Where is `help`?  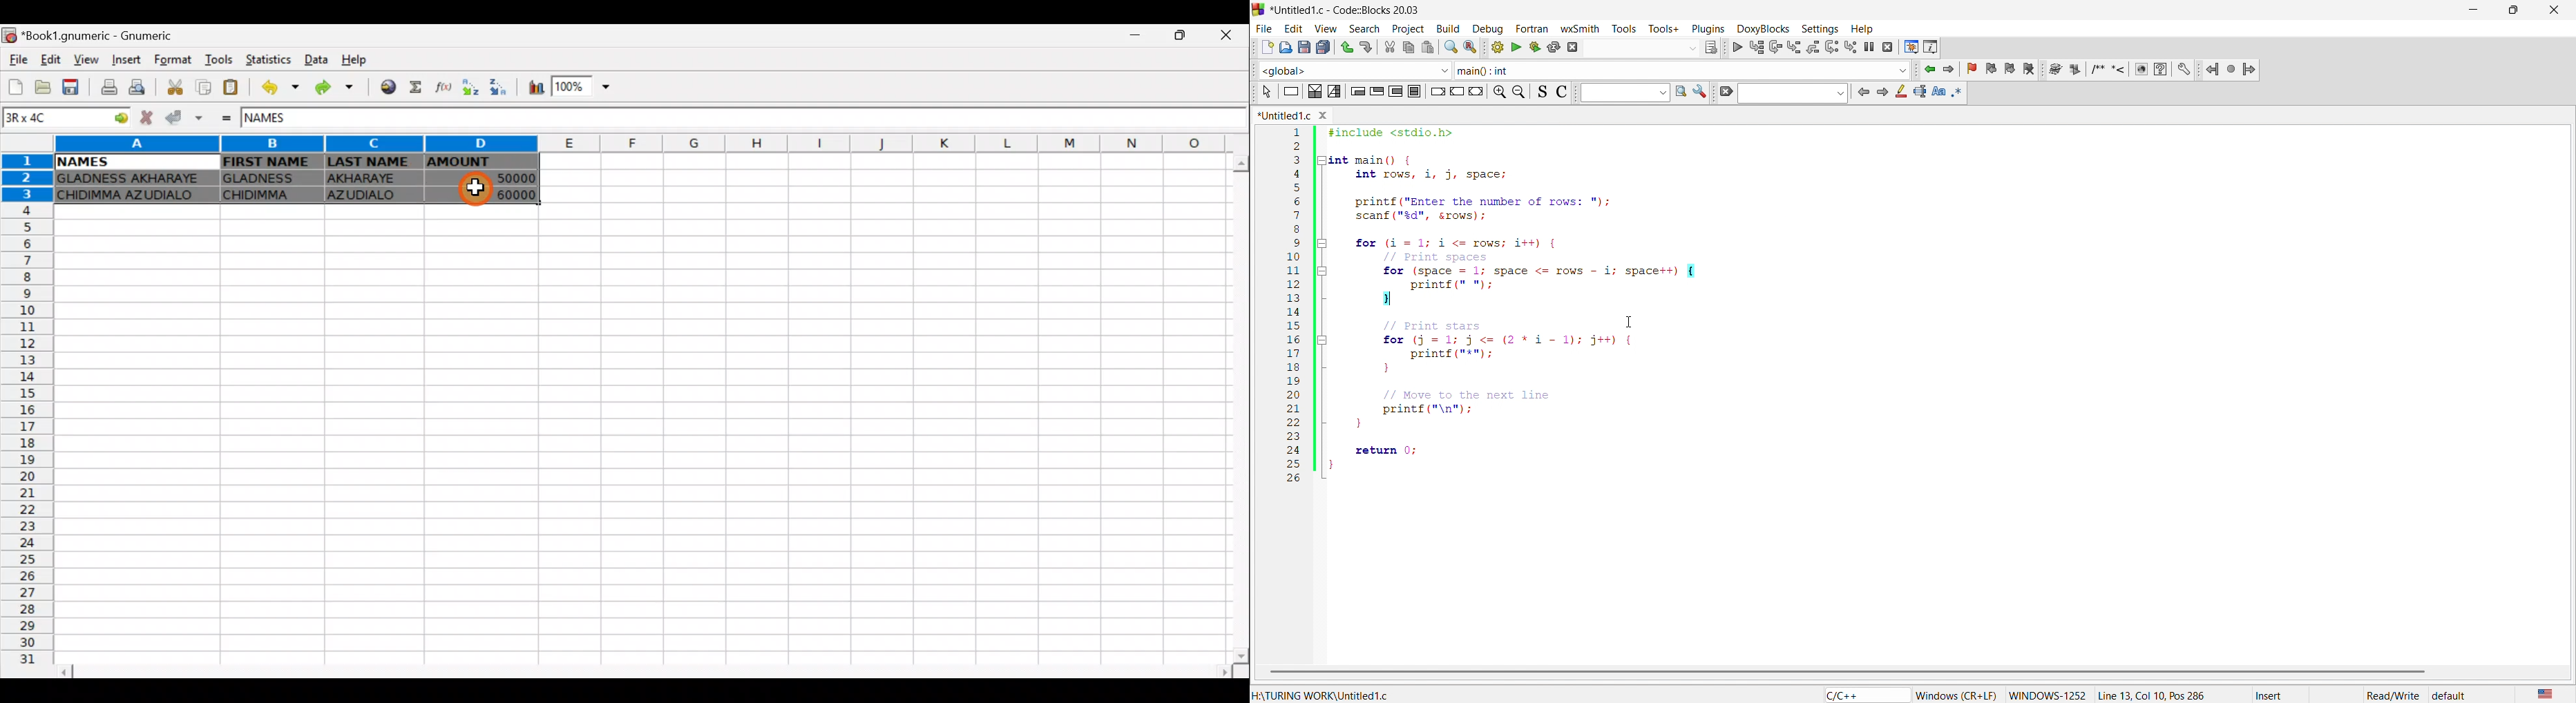
help is located at coordinates (2159, 70).